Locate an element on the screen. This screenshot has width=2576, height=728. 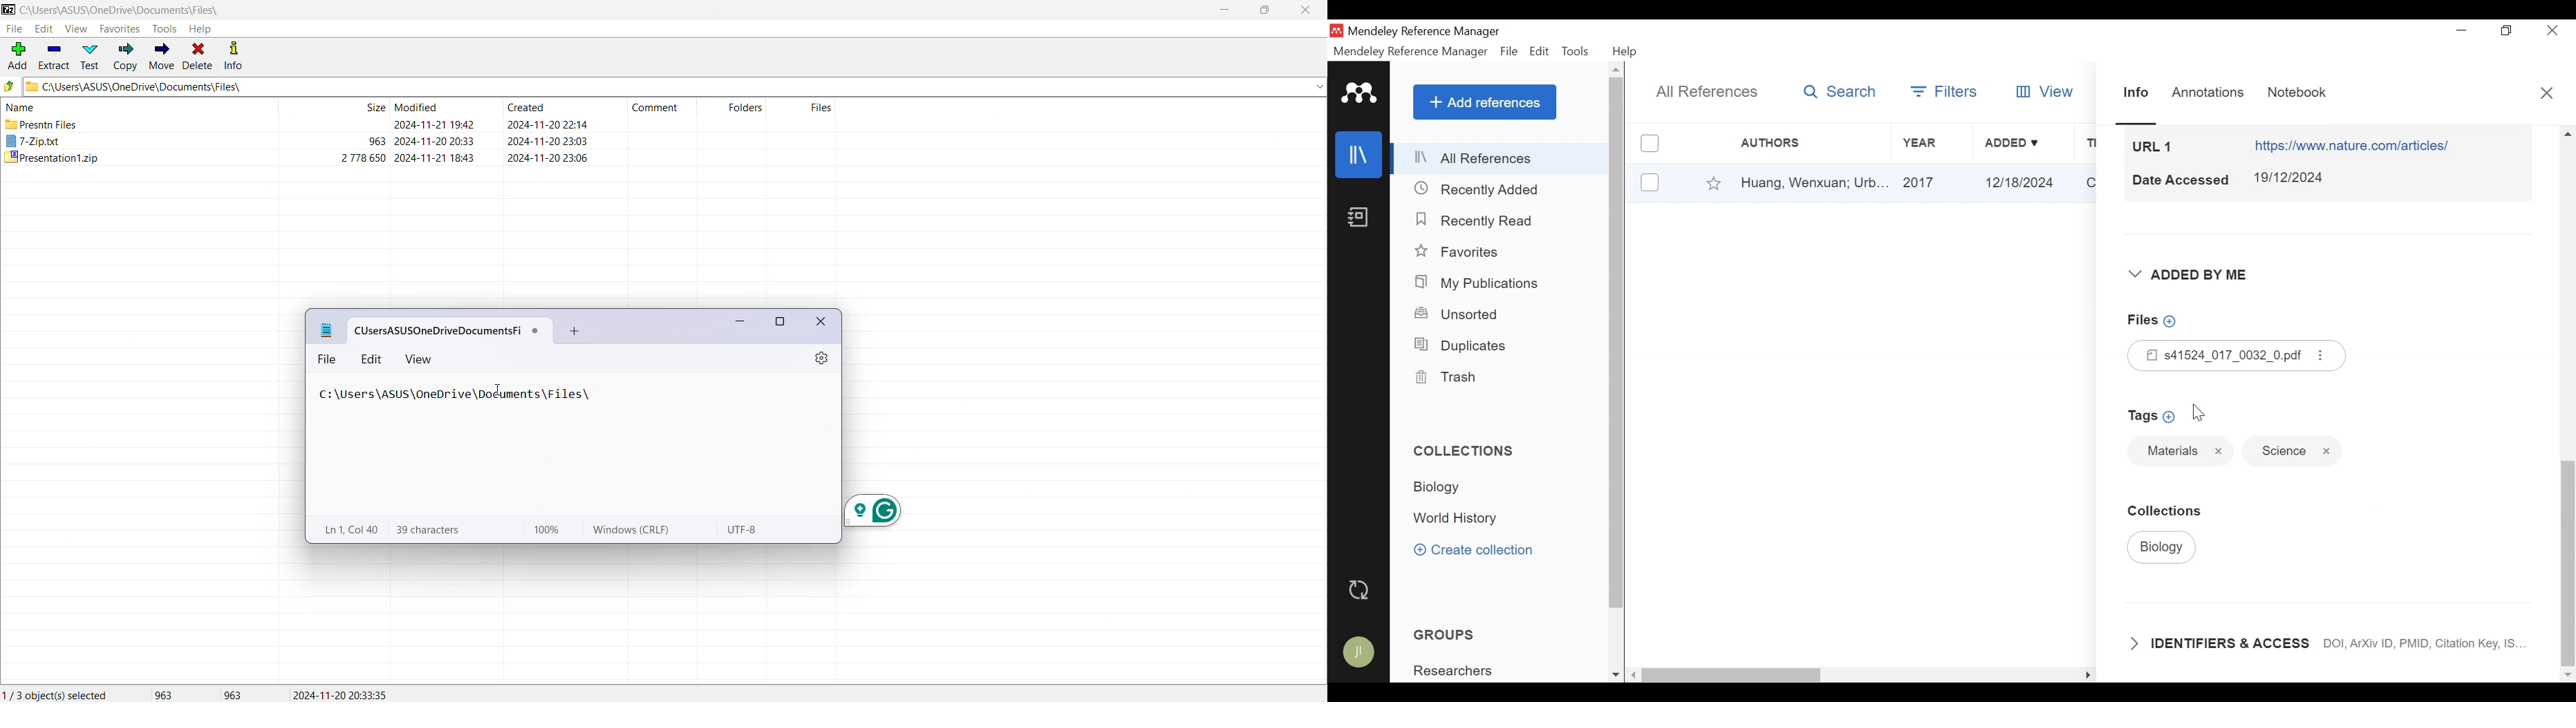
Move is located at coordinates (160, 57).